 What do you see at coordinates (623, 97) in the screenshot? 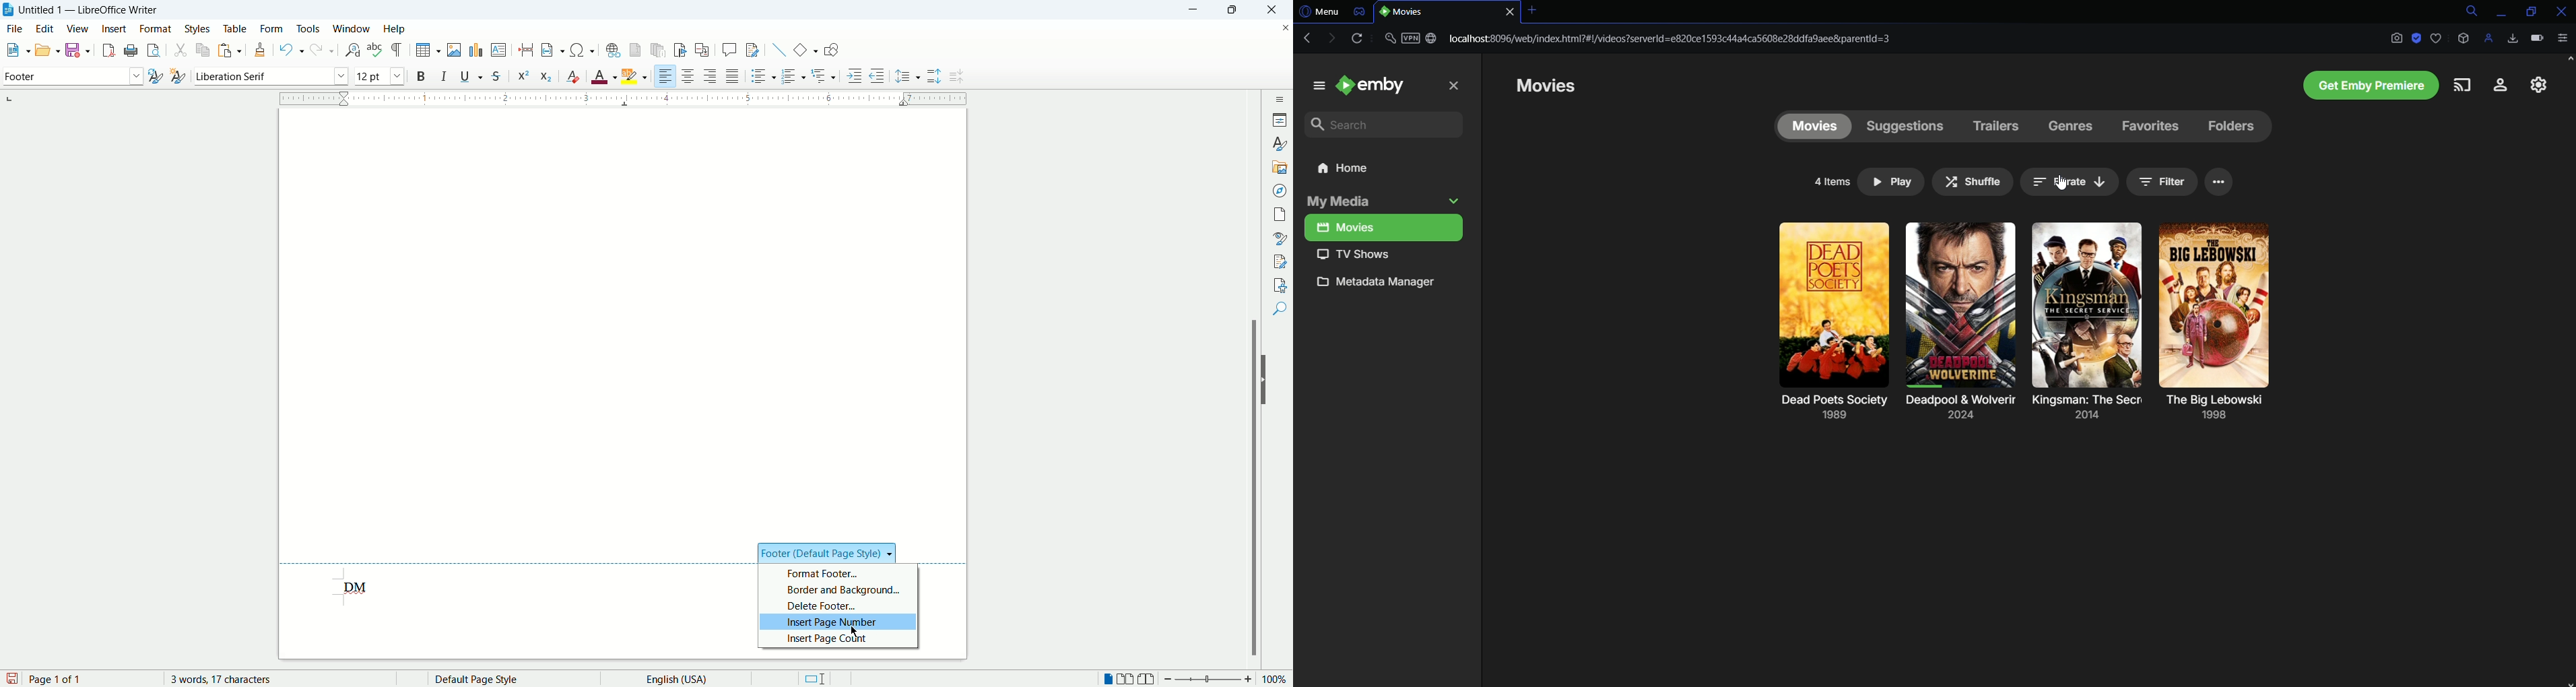
I see `ruler` at bounding box center [623, 97].